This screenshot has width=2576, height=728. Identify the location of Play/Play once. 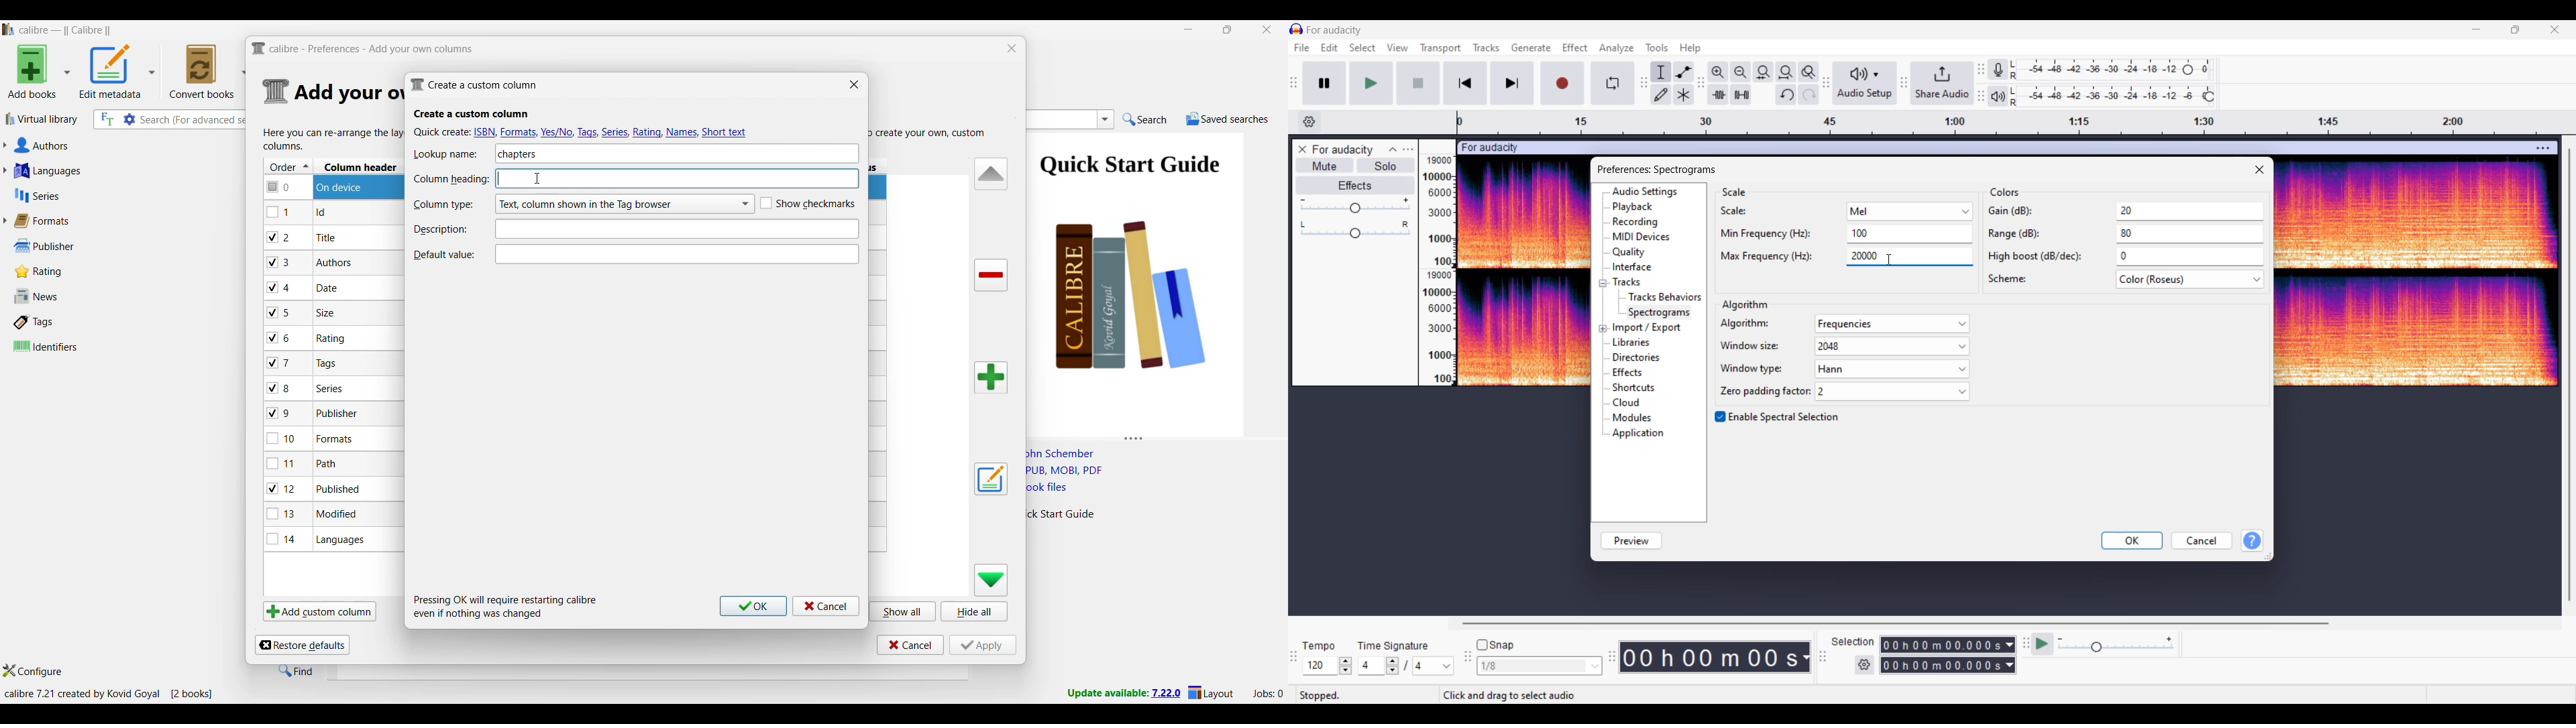
(1371, 83).